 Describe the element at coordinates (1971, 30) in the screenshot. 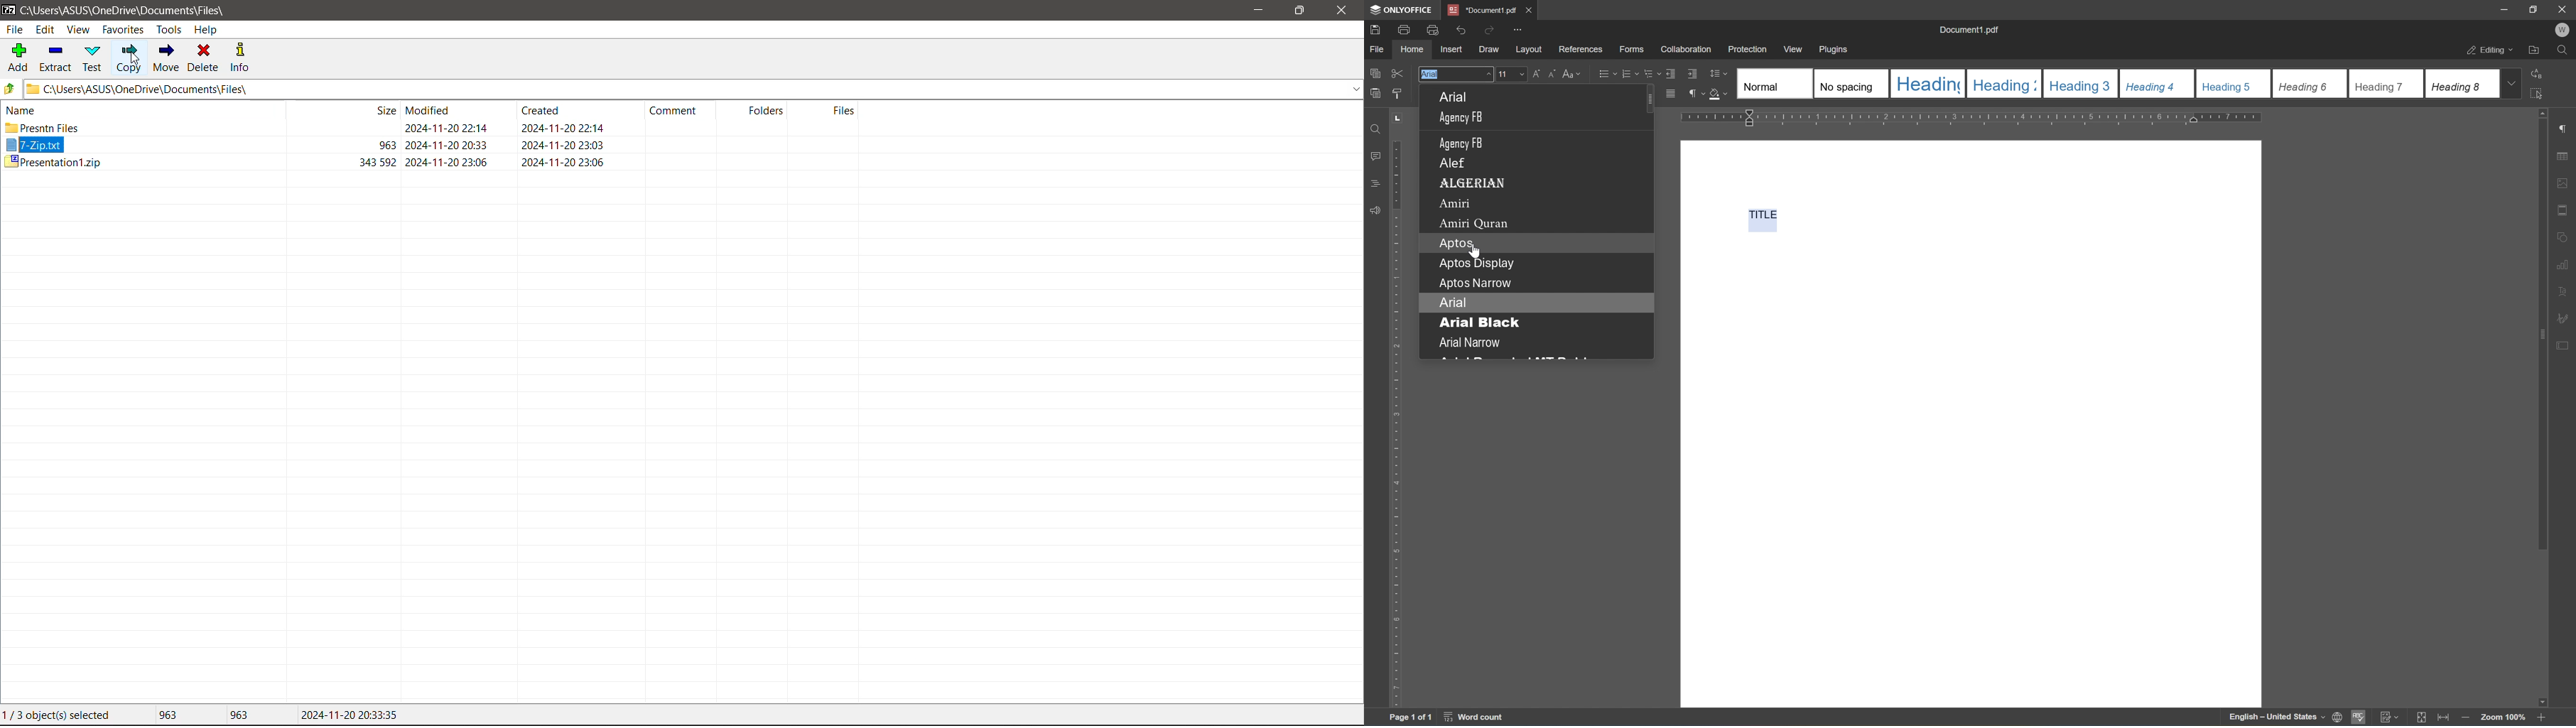

I see `document1.pdf` at that location.